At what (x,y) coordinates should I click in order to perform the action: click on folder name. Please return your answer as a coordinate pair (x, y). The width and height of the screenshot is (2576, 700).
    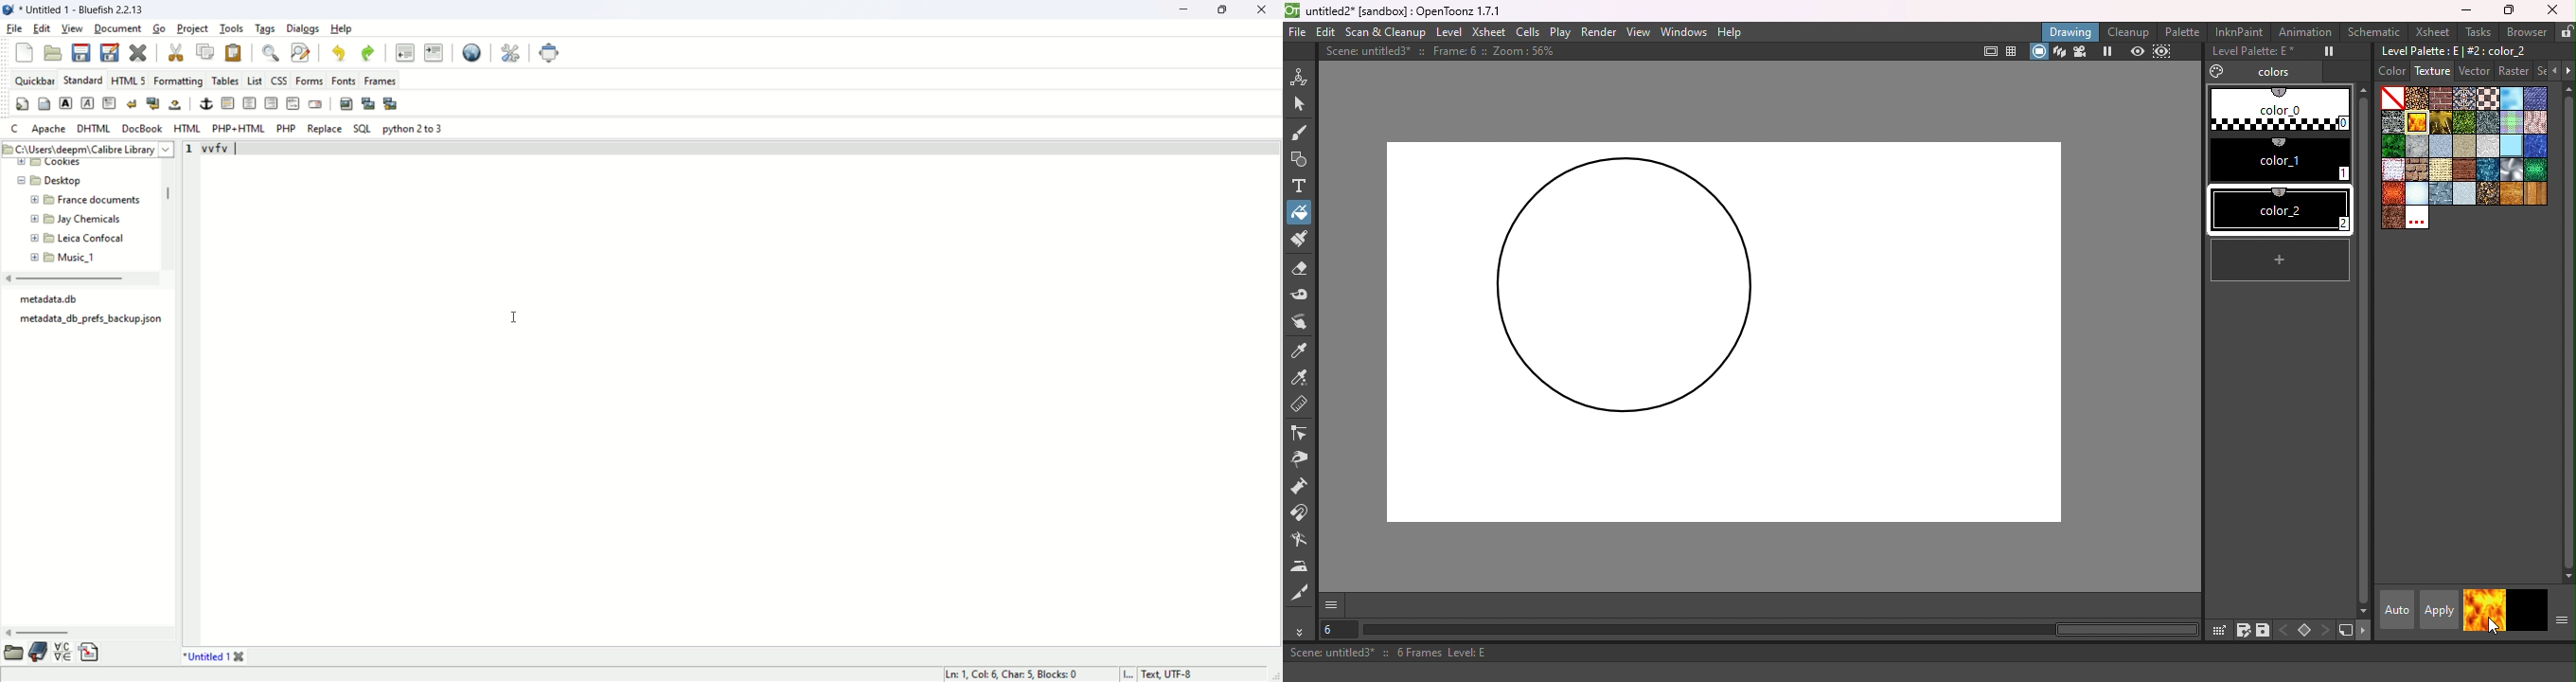
    Looking at the image, I should click on (82, 256).